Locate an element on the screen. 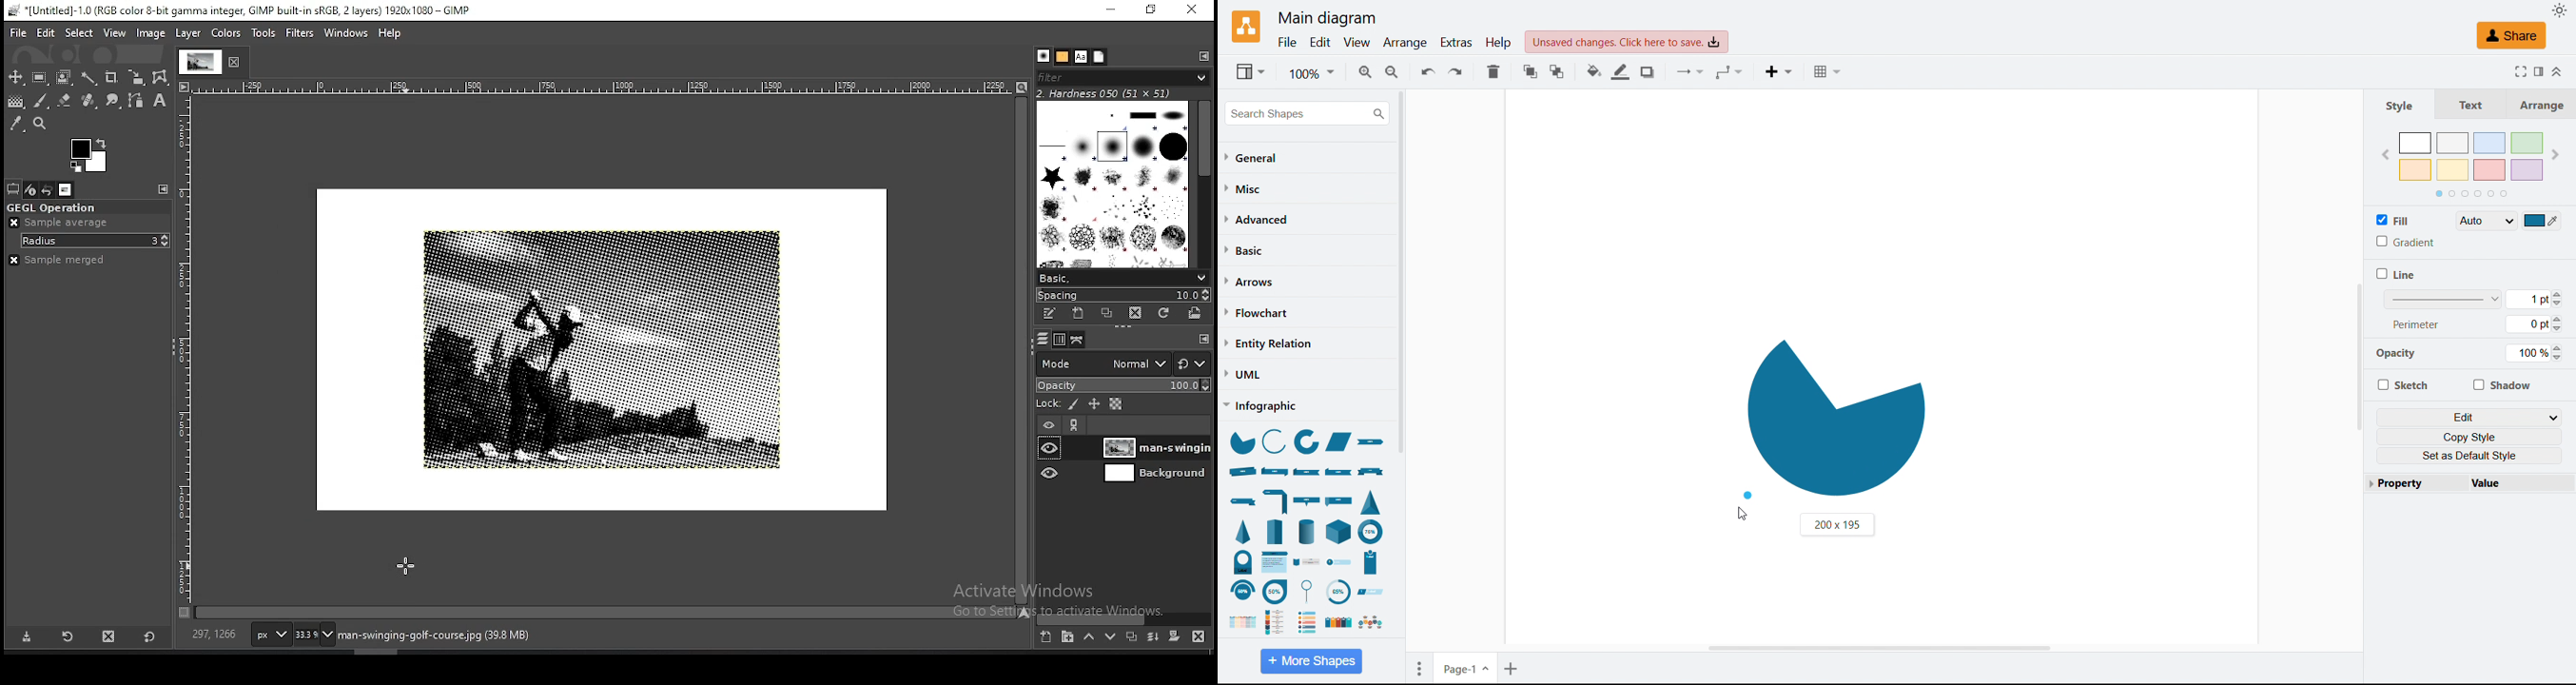 This screenshot has width=2576, height=700. File  is located at coordinates (1288, 43).